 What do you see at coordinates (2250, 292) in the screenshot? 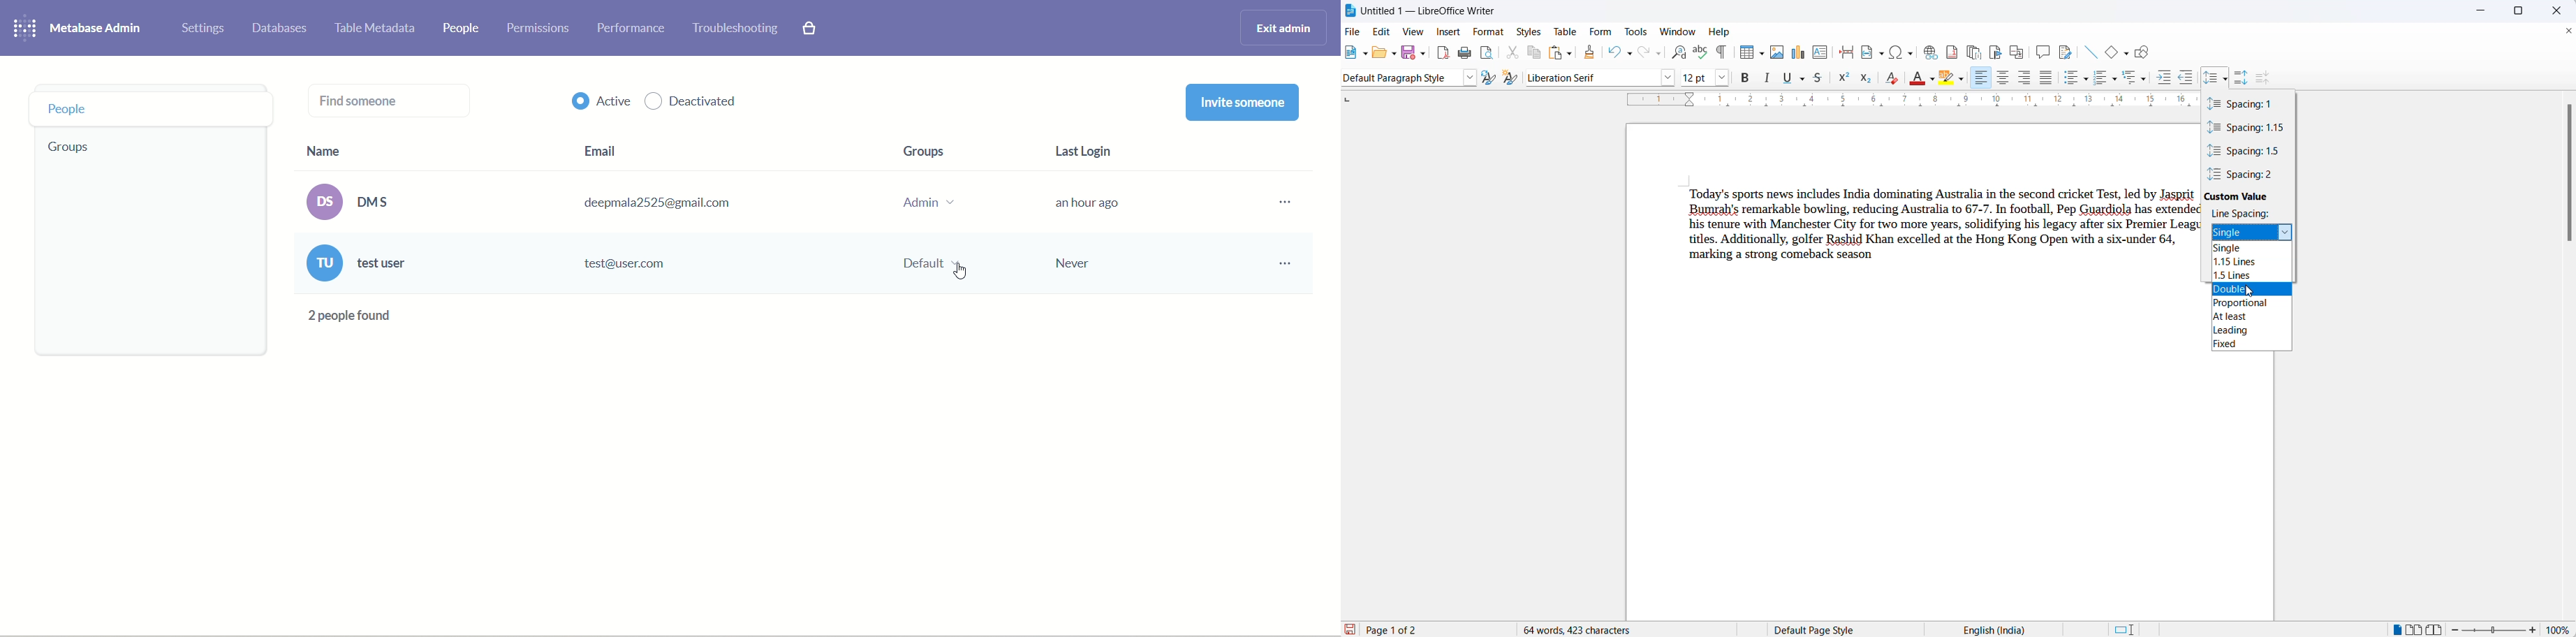
I see `cursor` at bounding box center [2250, 292].